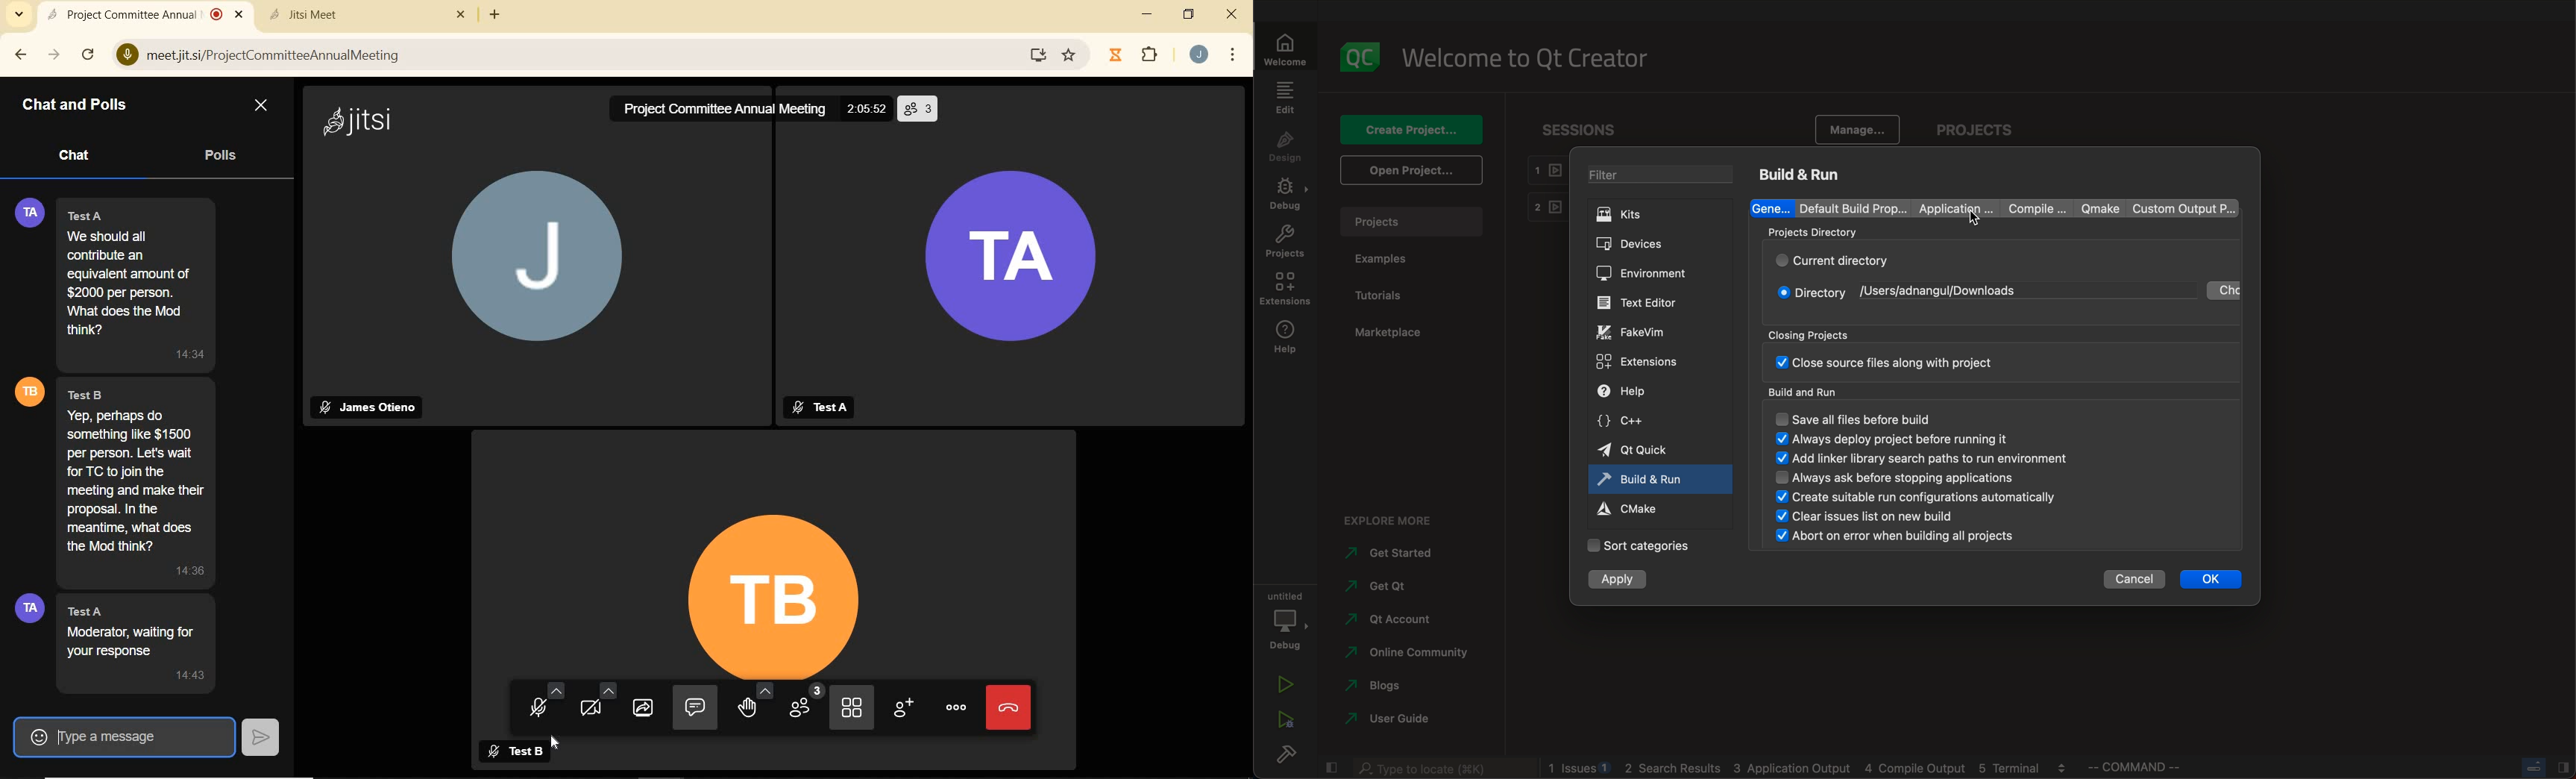 The width and height of the screenshot is (2576, 784). I want to click on projects, so click(1411, 222).